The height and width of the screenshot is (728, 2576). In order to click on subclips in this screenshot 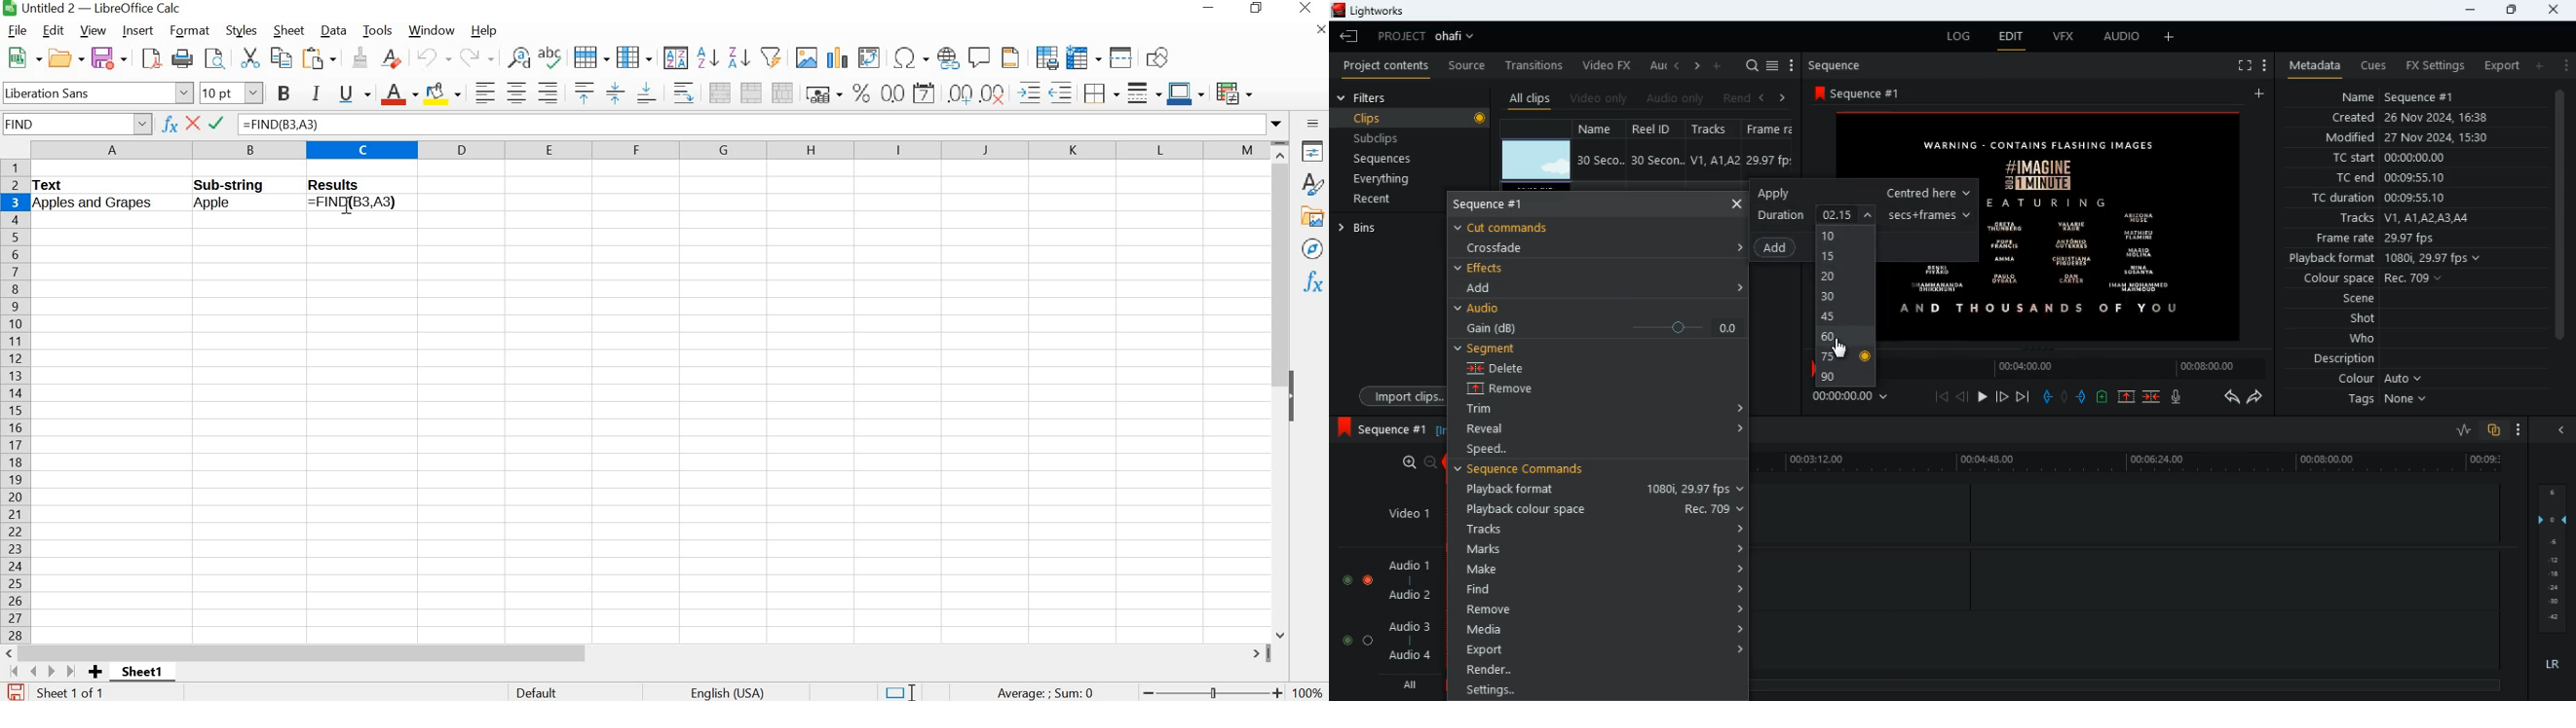, I will do `click(1379, 141)`.